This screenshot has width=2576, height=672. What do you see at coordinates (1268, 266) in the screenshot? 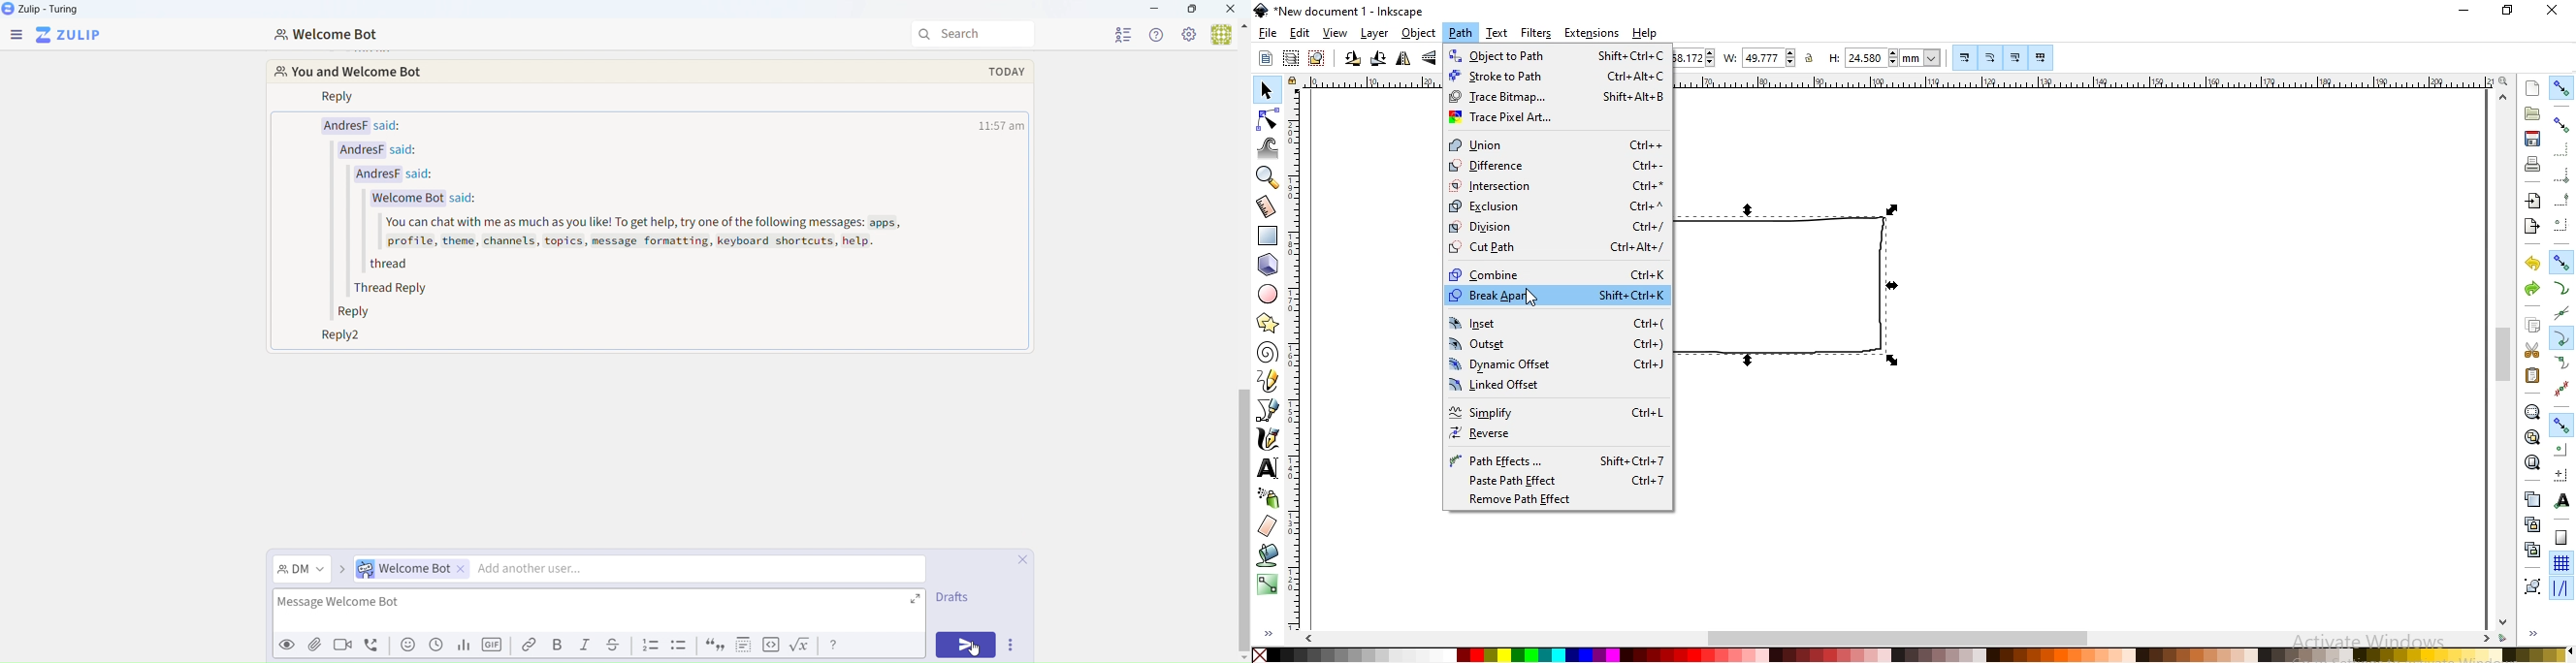
I see `create 3d boxes` at bounding box center [1268, 266].